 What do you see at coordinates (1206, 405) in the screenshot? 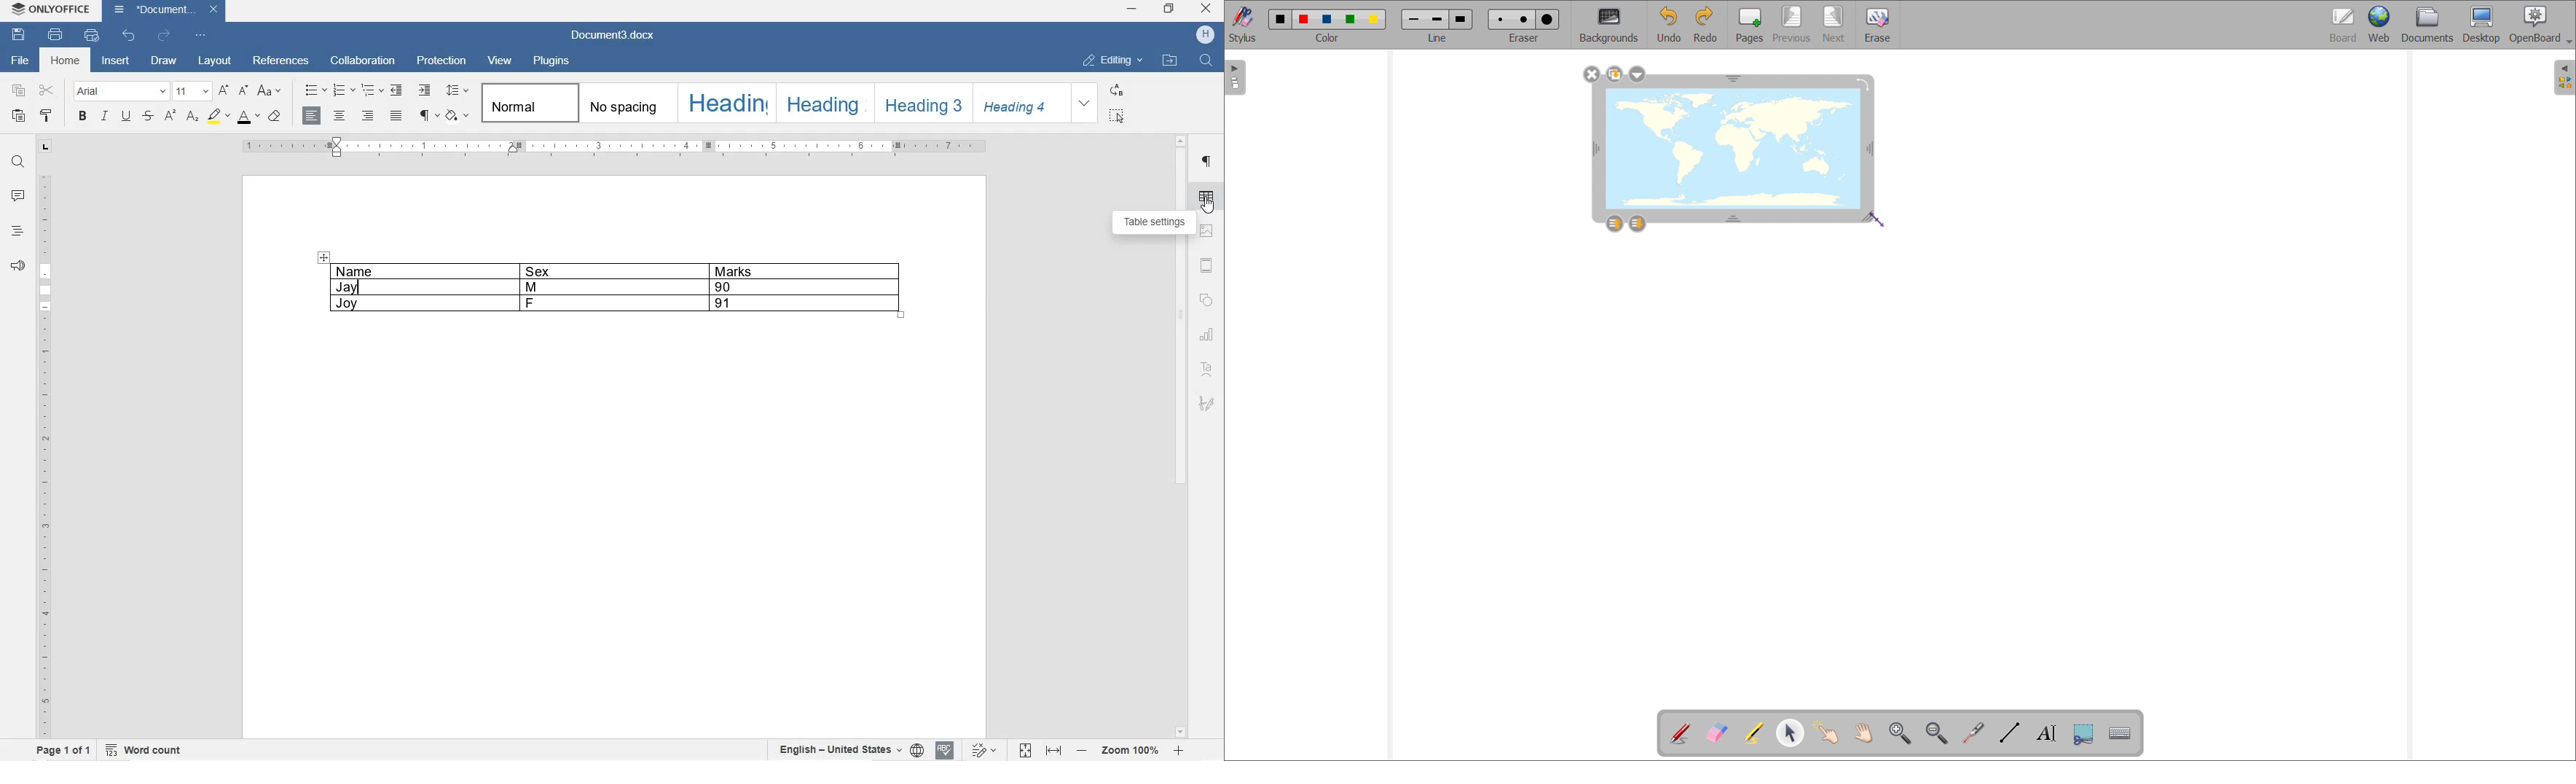
I see `SIGNATURE` at bounding box center [1206, 405].